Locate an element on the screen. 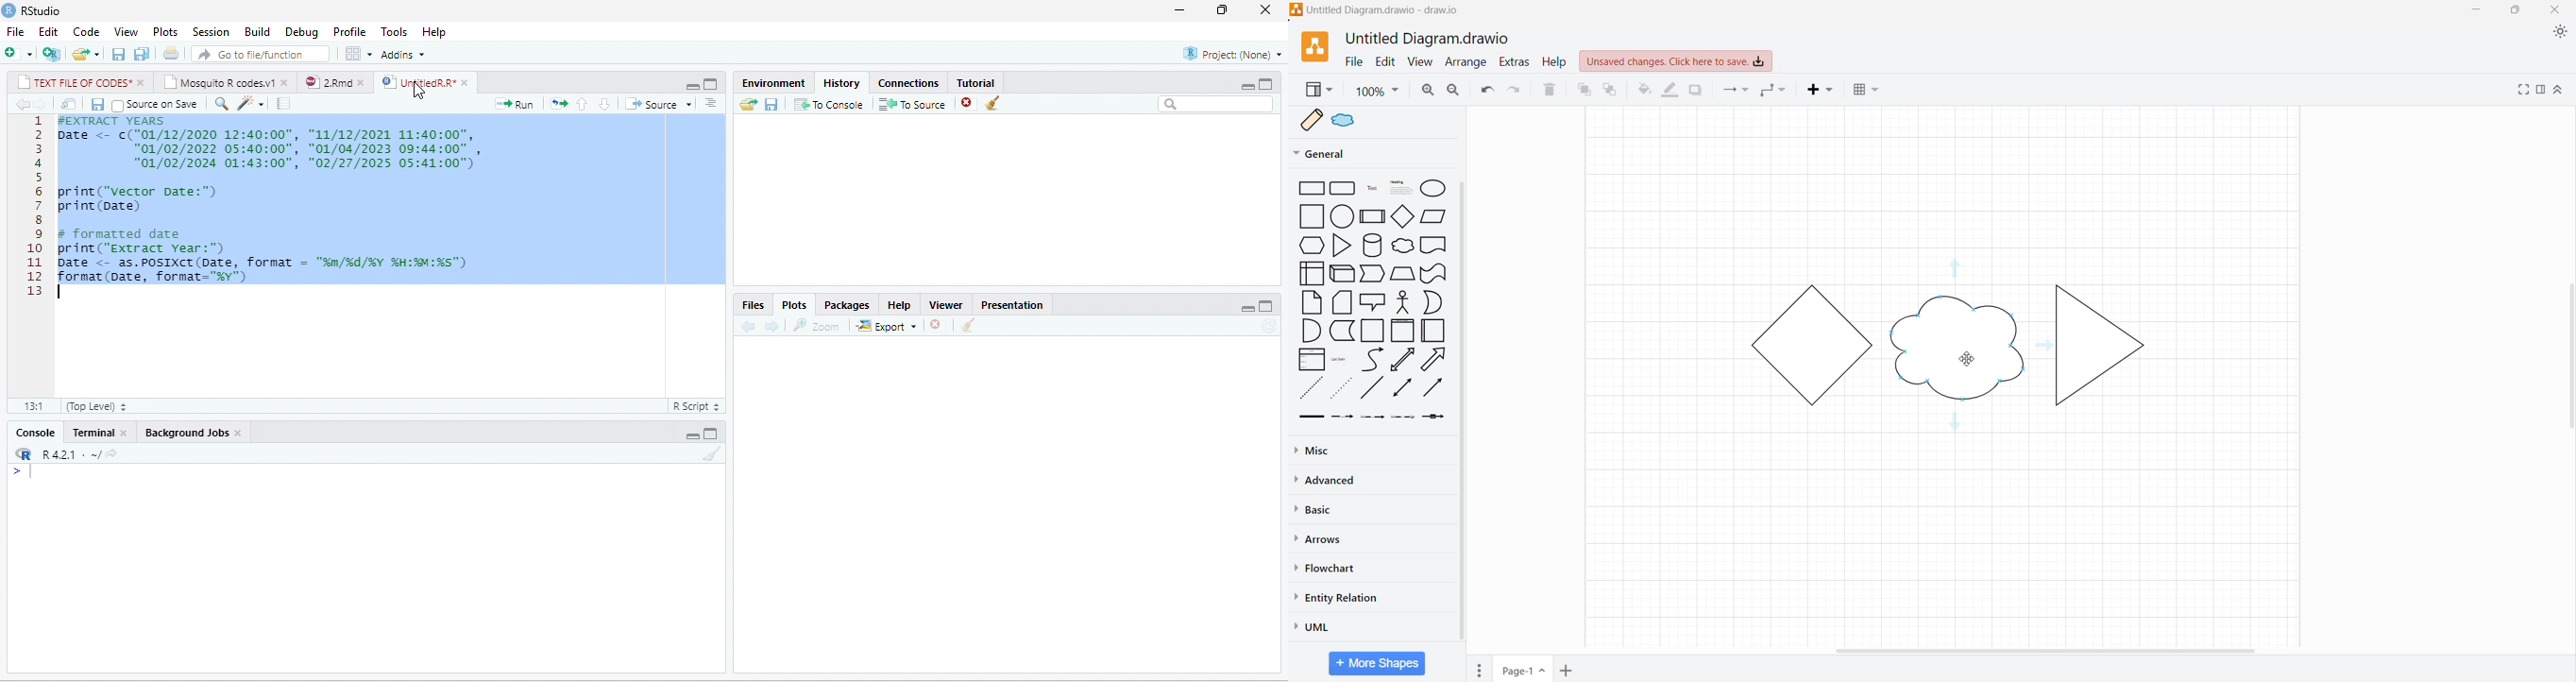 This screenshot has height=700, width=2576. Addins is located at coordinates (404, 54).